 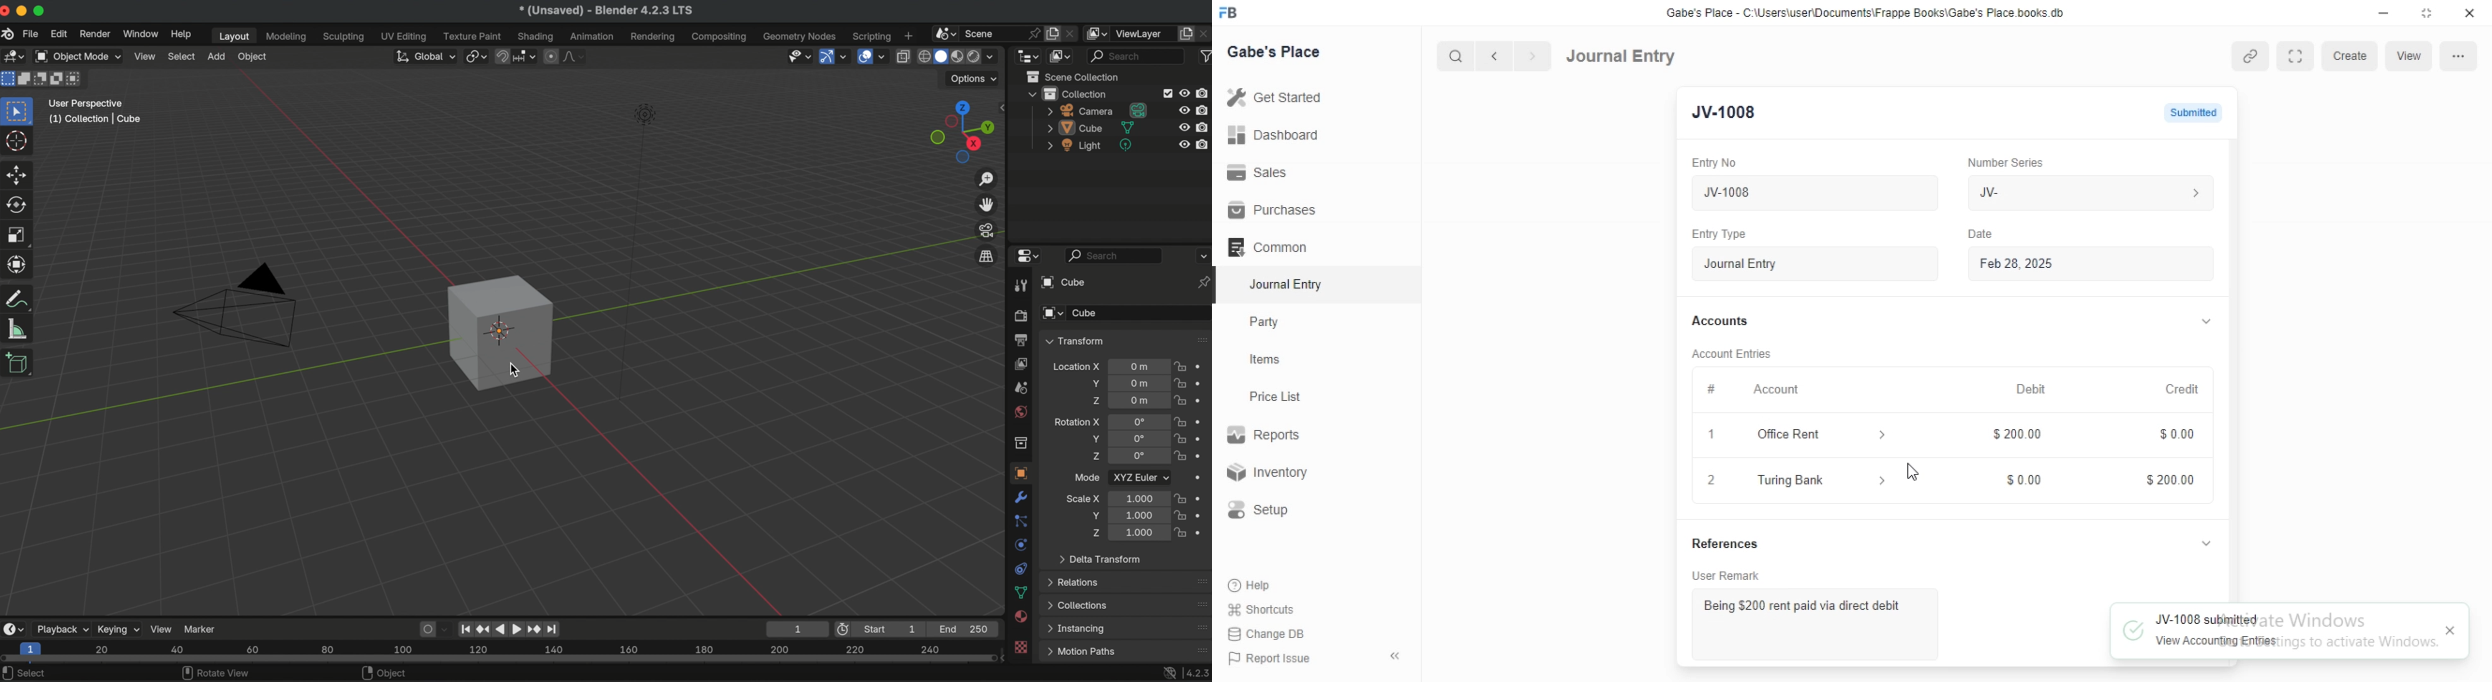 I want to click on Dashboard, so click(x=1271, y=135).